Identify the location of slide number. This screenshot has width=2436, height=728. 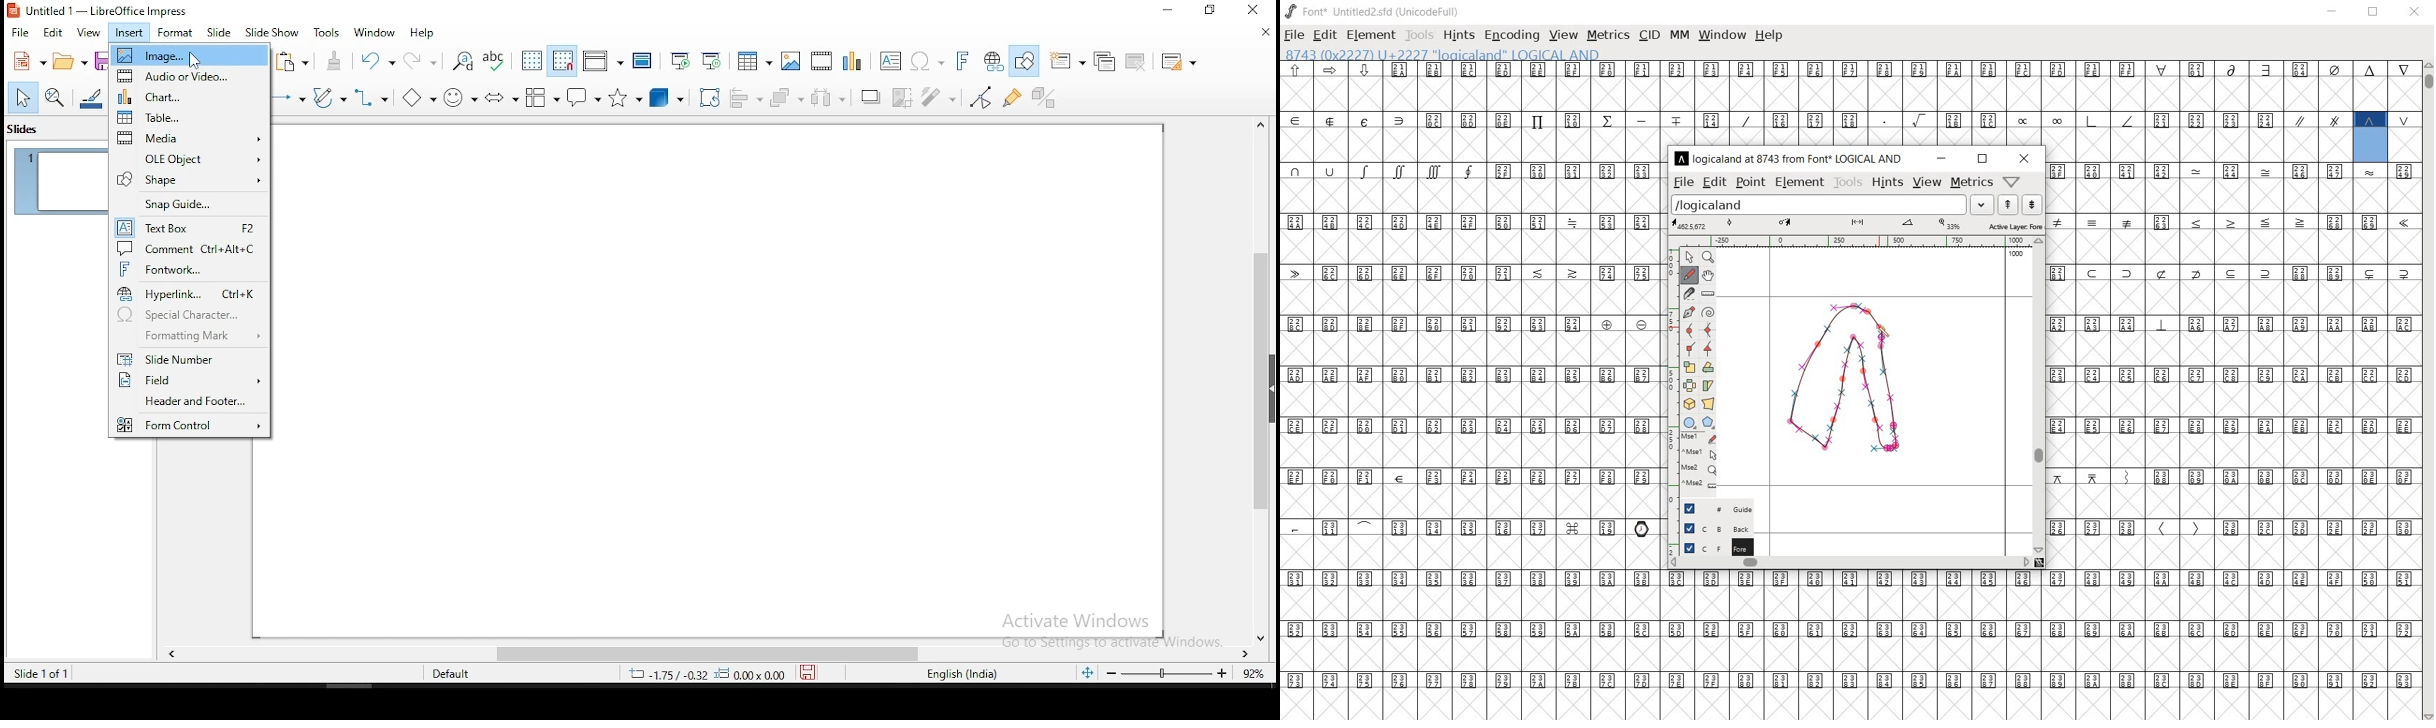
(189, 359).